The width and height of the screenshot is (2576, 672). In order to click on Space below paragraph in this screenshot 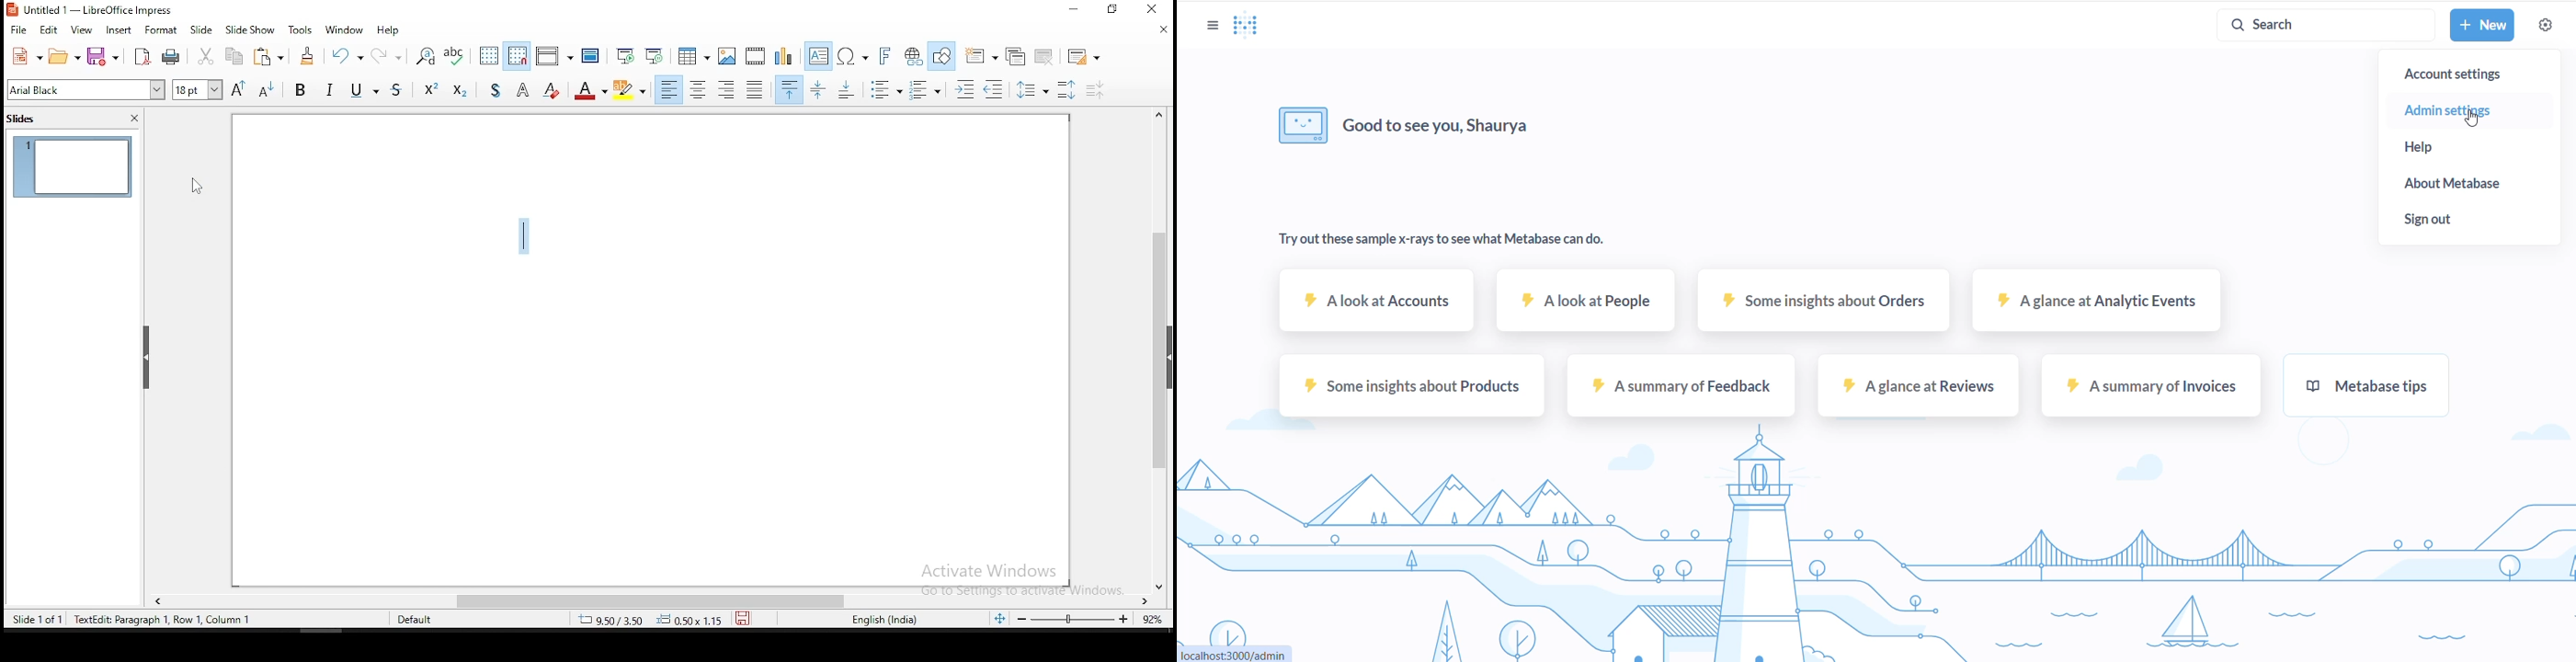, I will do `click(790, 89)`.